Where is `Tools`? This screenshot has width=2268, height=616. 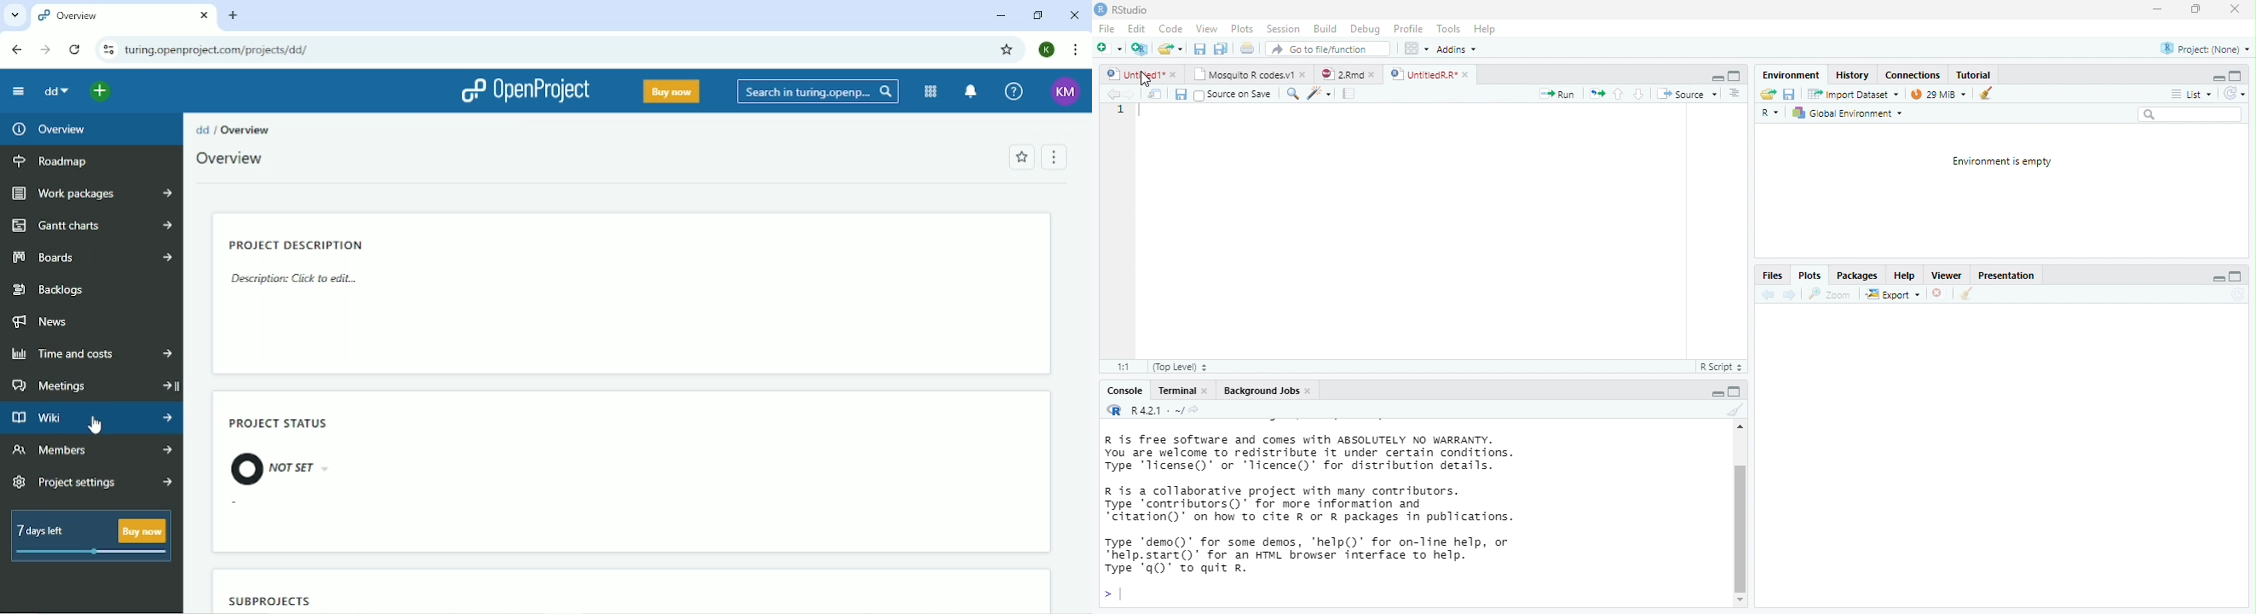
Tools is located at coordinates (1449, 28).